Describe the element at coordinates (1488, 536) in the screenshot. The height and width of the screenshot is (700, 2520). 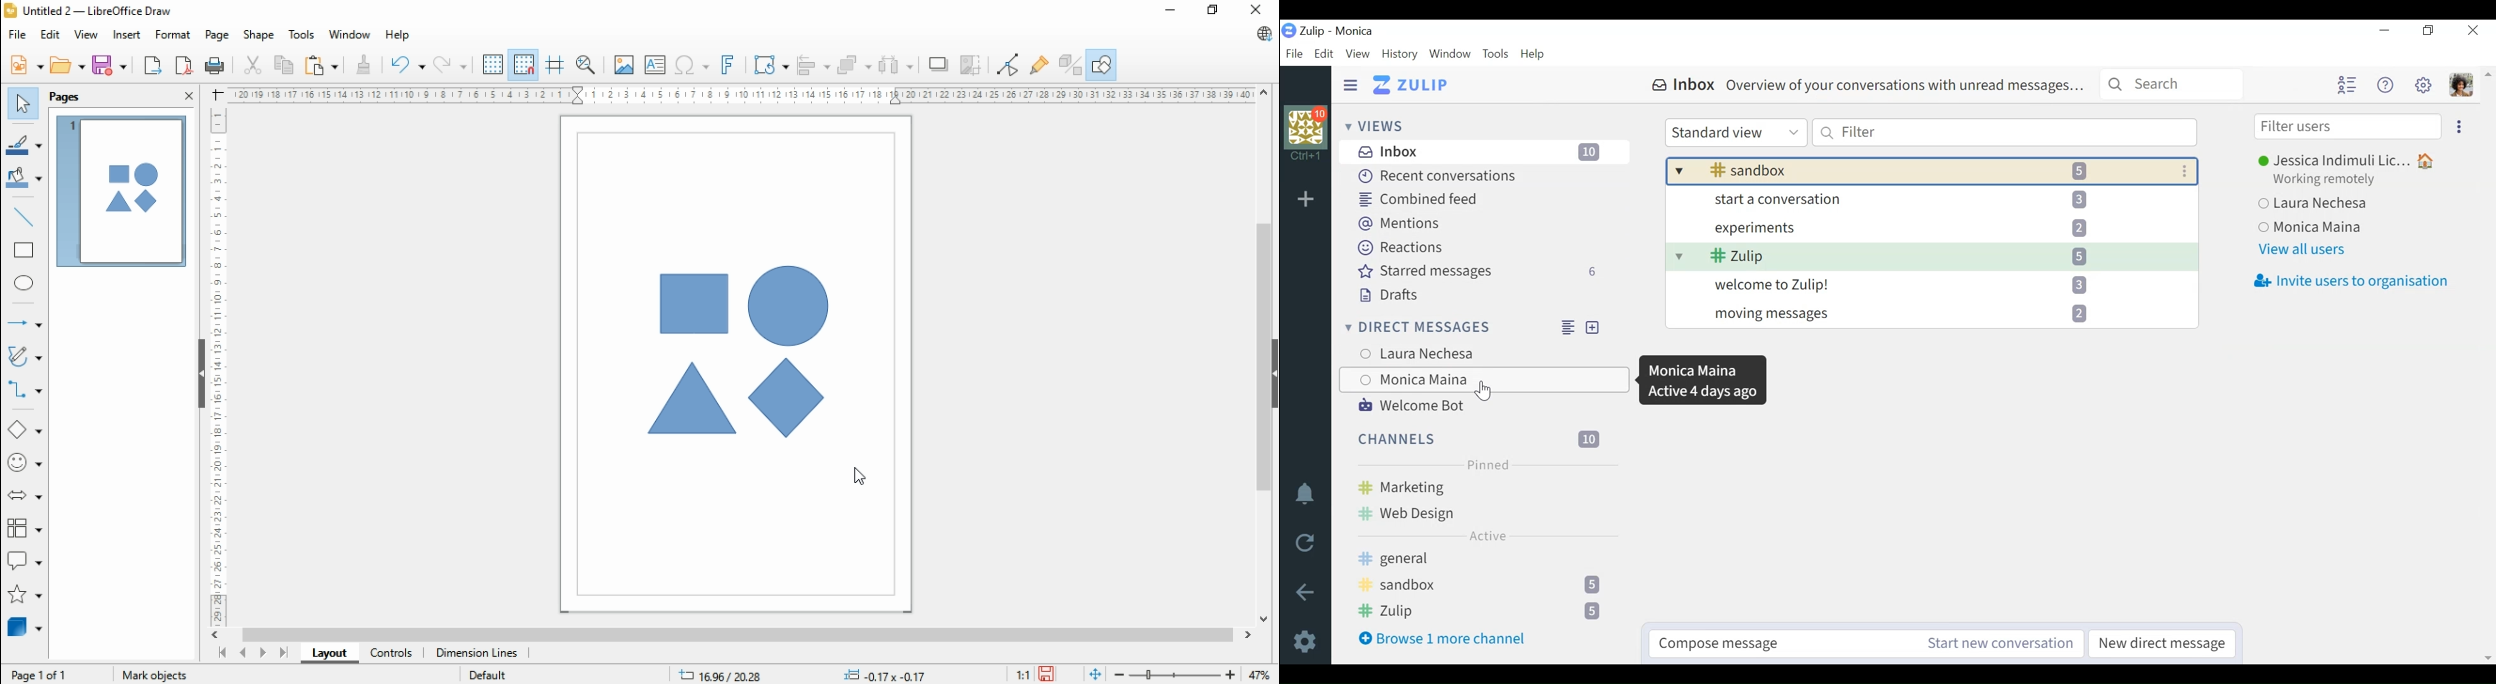
I see `Active` at that location.